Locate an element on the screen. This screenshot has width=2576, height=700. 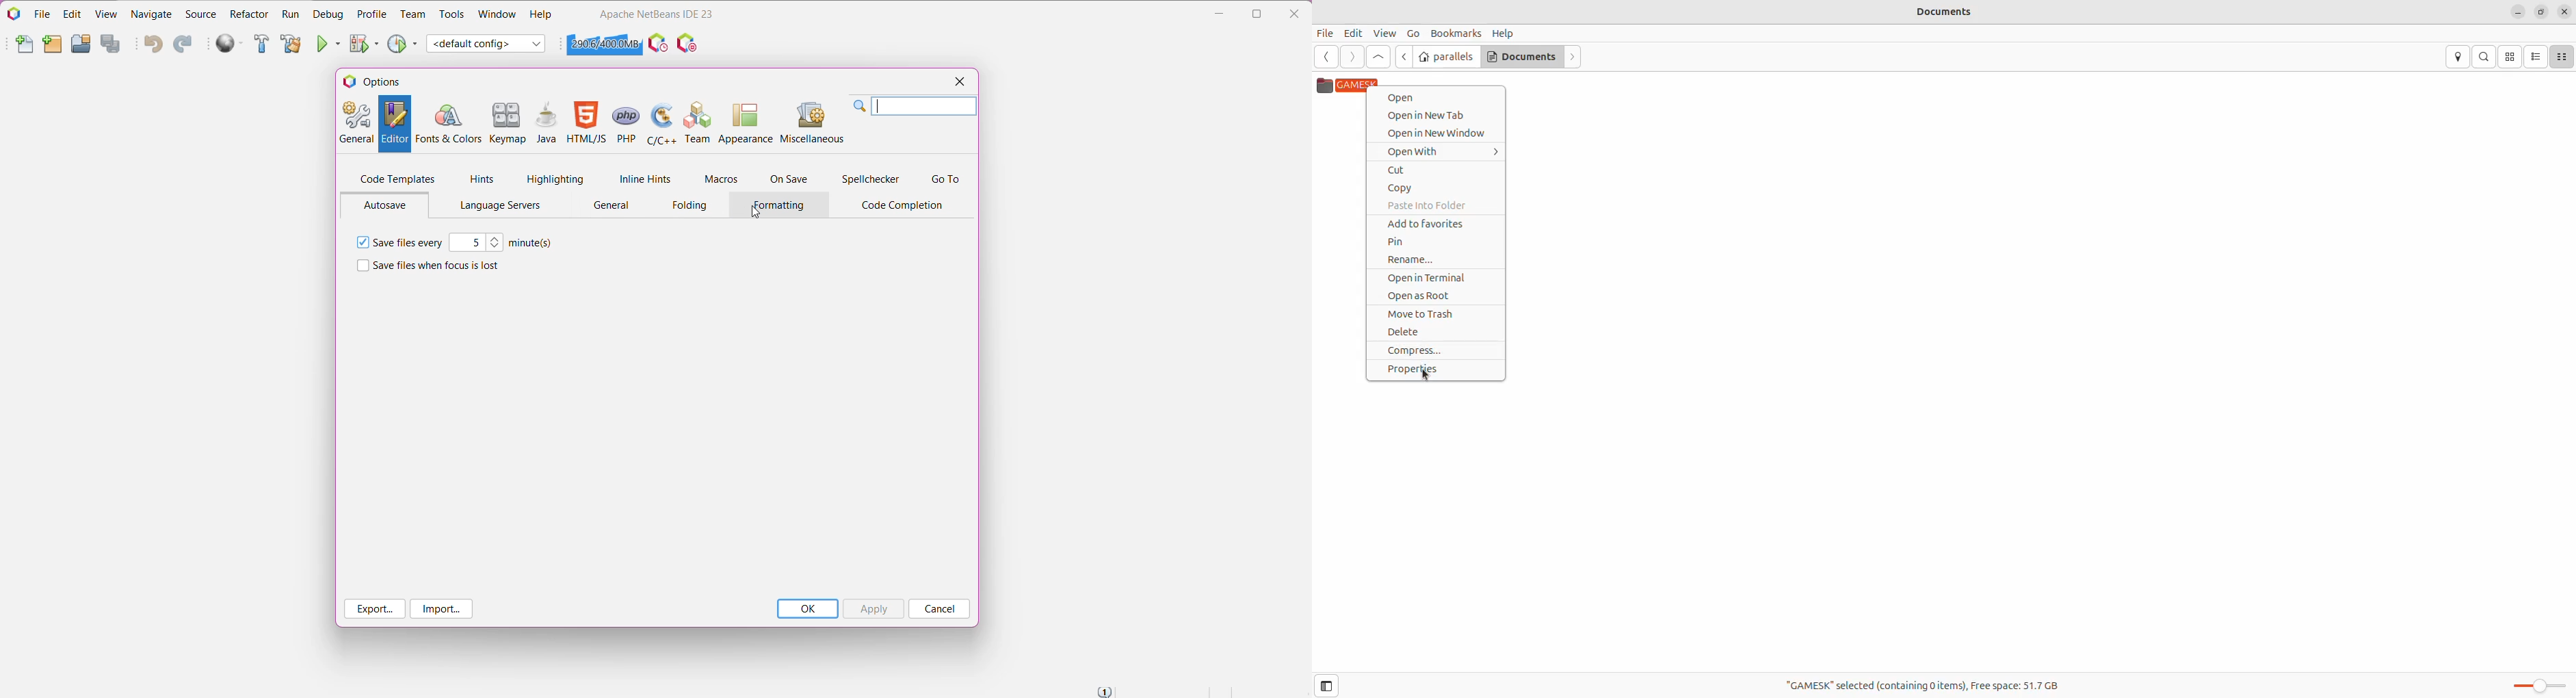
Build Project is located at coordinates (262, 44).